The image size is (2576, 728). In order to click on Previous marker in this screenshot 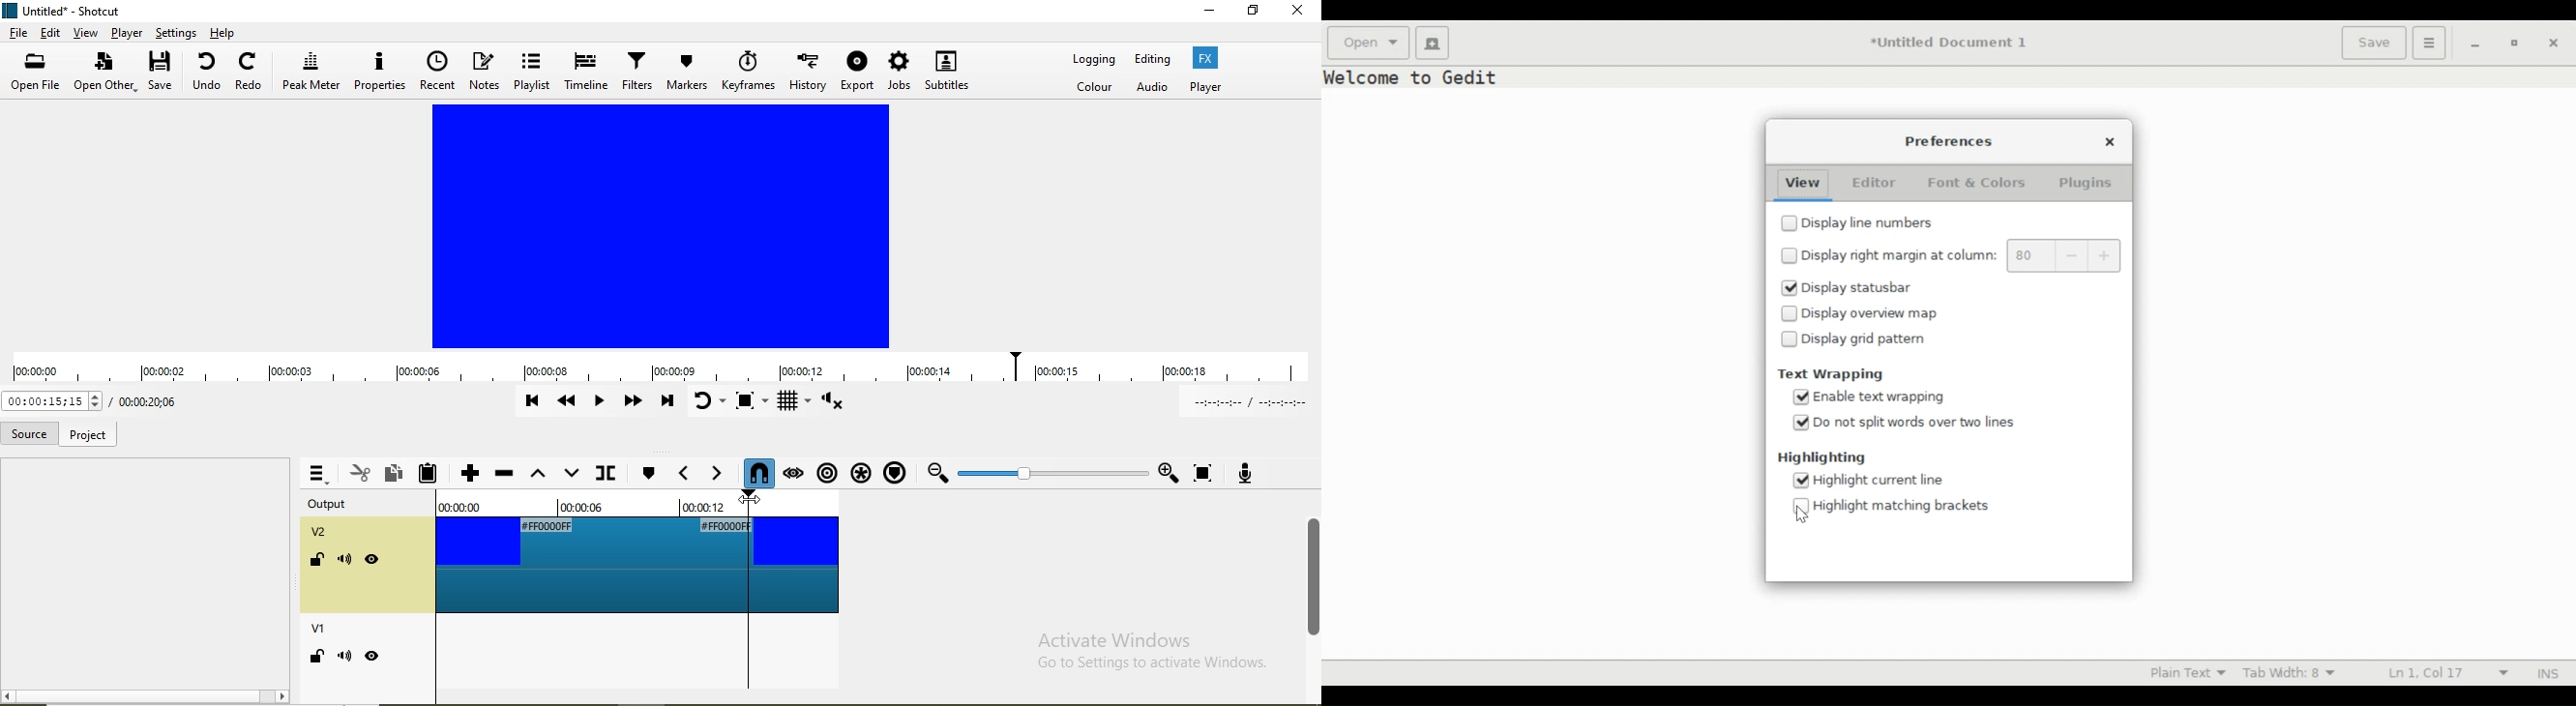, I will do `click(683, 474)`.